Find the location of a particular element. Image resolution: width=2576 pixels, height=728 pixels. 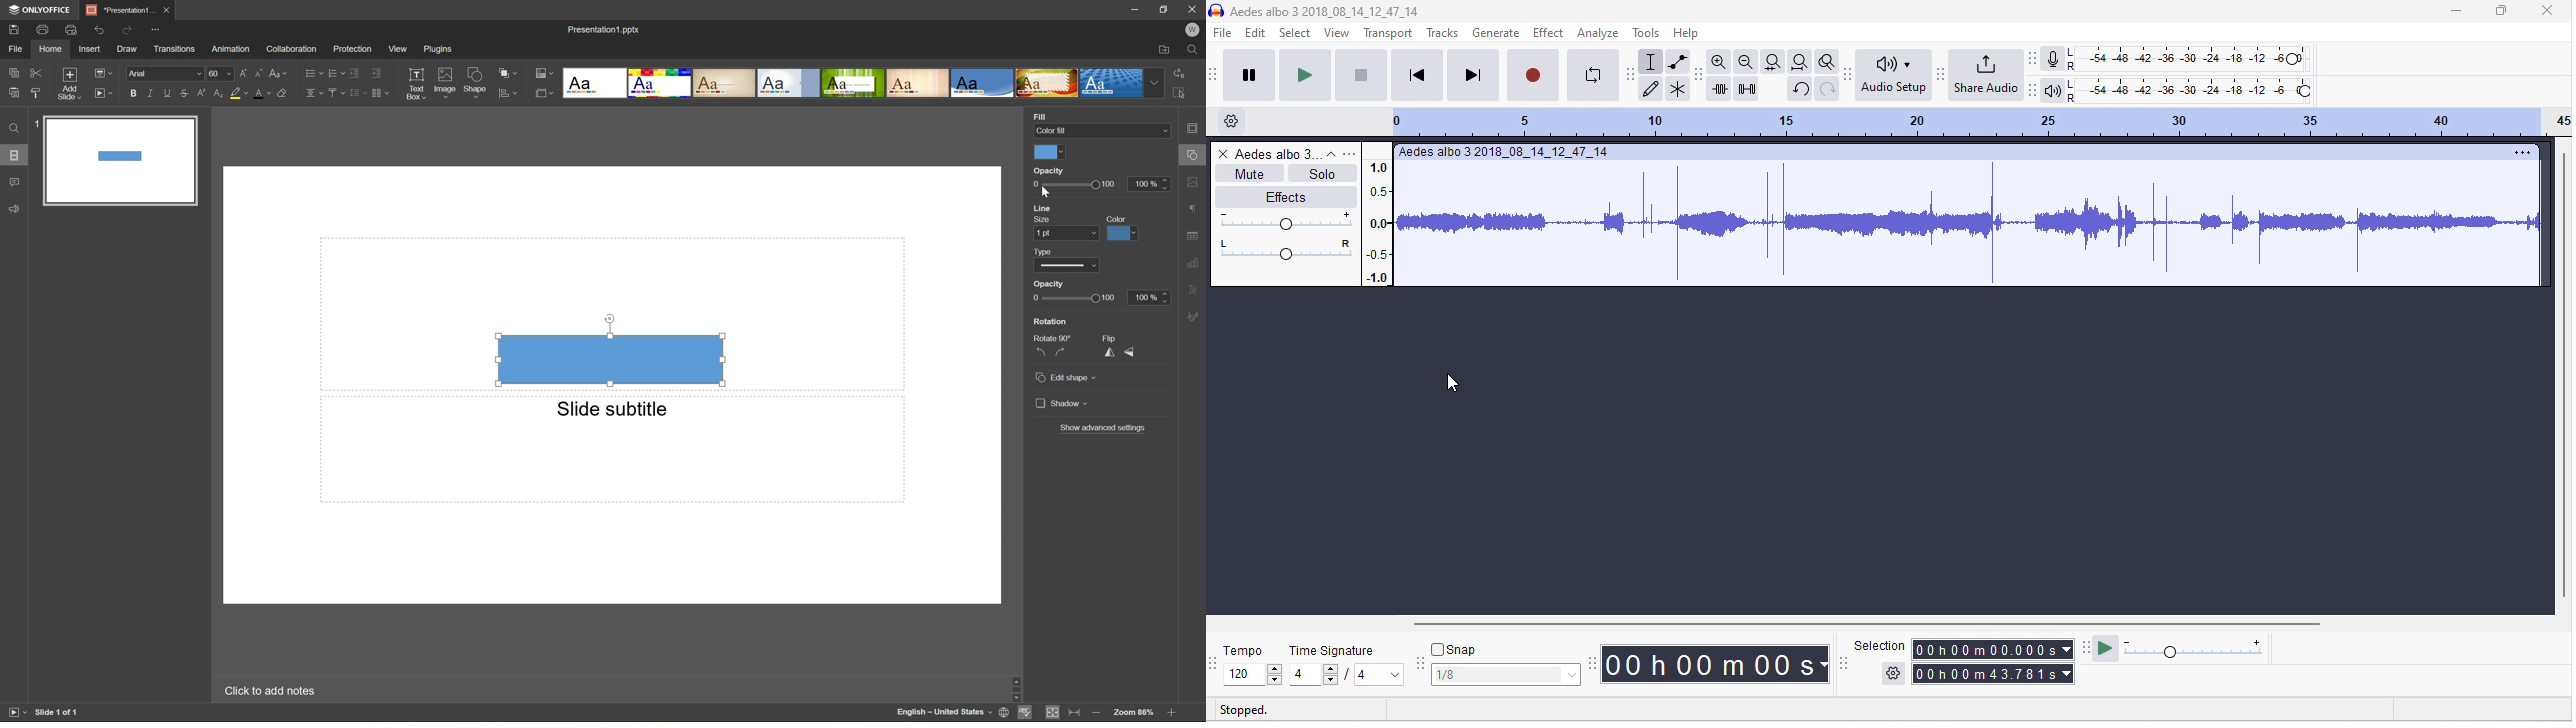

Flip is located at coordinates (1112, 336).